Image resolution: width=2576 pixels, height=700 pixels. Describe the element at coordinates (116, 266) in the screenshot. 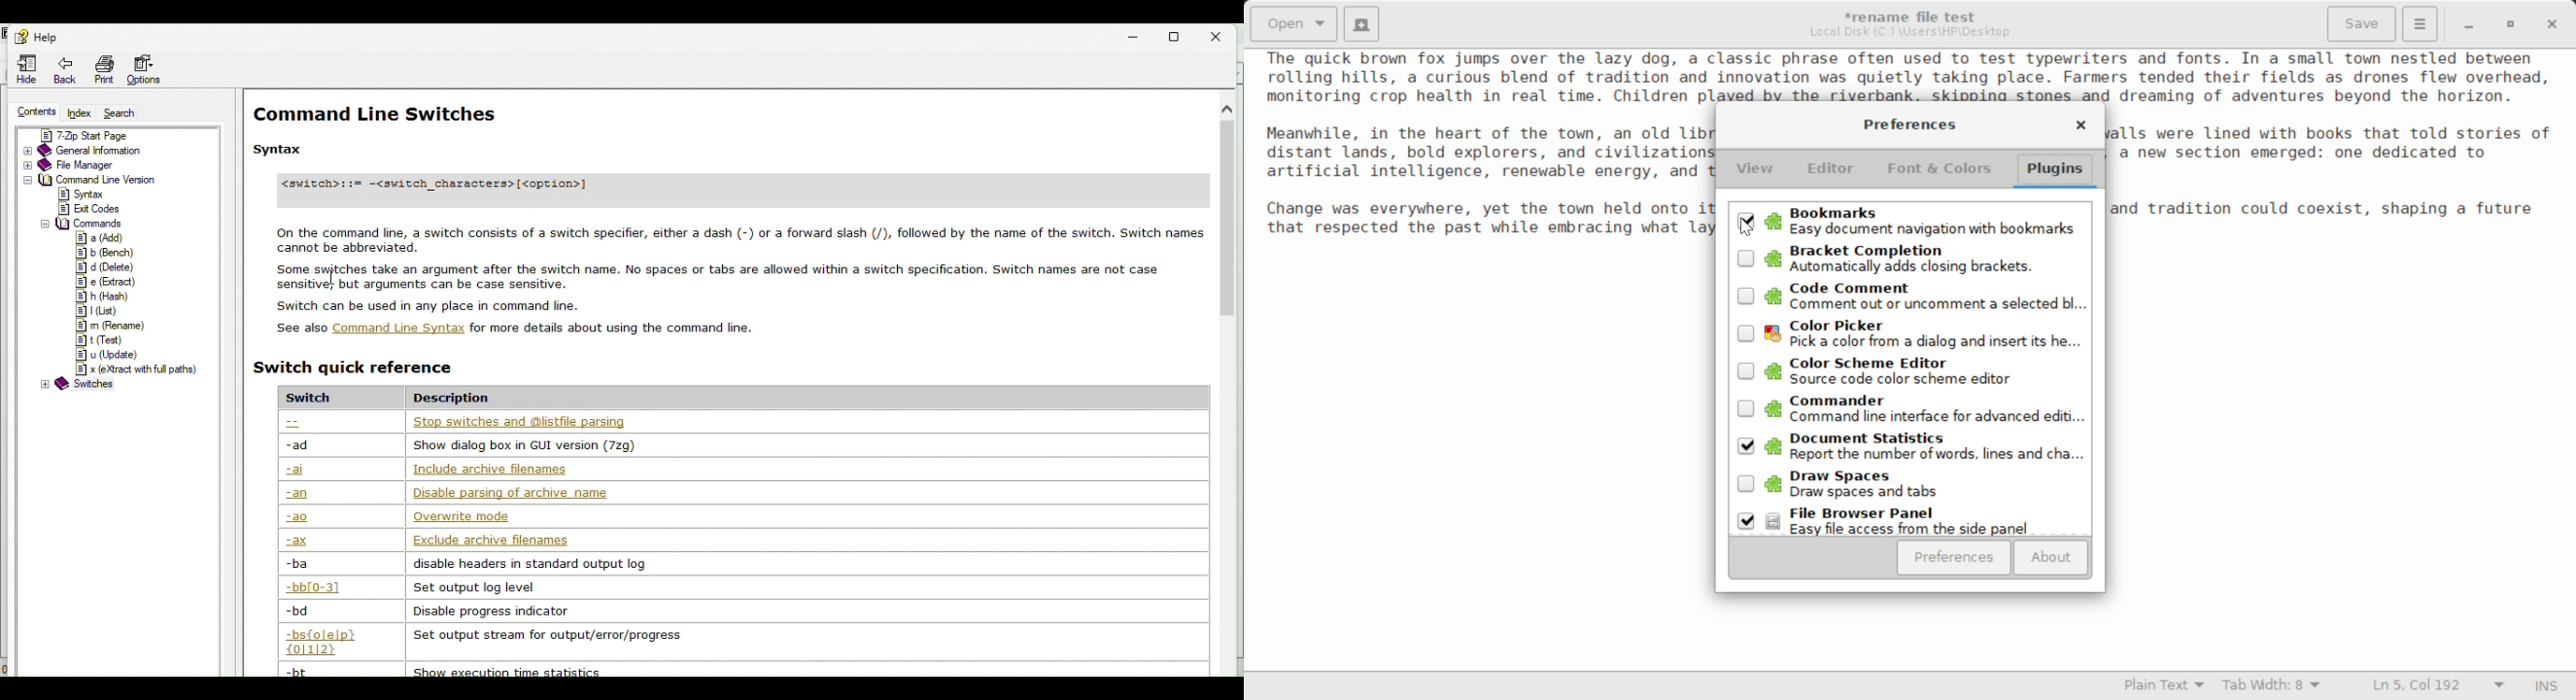

I see `d` at that location.